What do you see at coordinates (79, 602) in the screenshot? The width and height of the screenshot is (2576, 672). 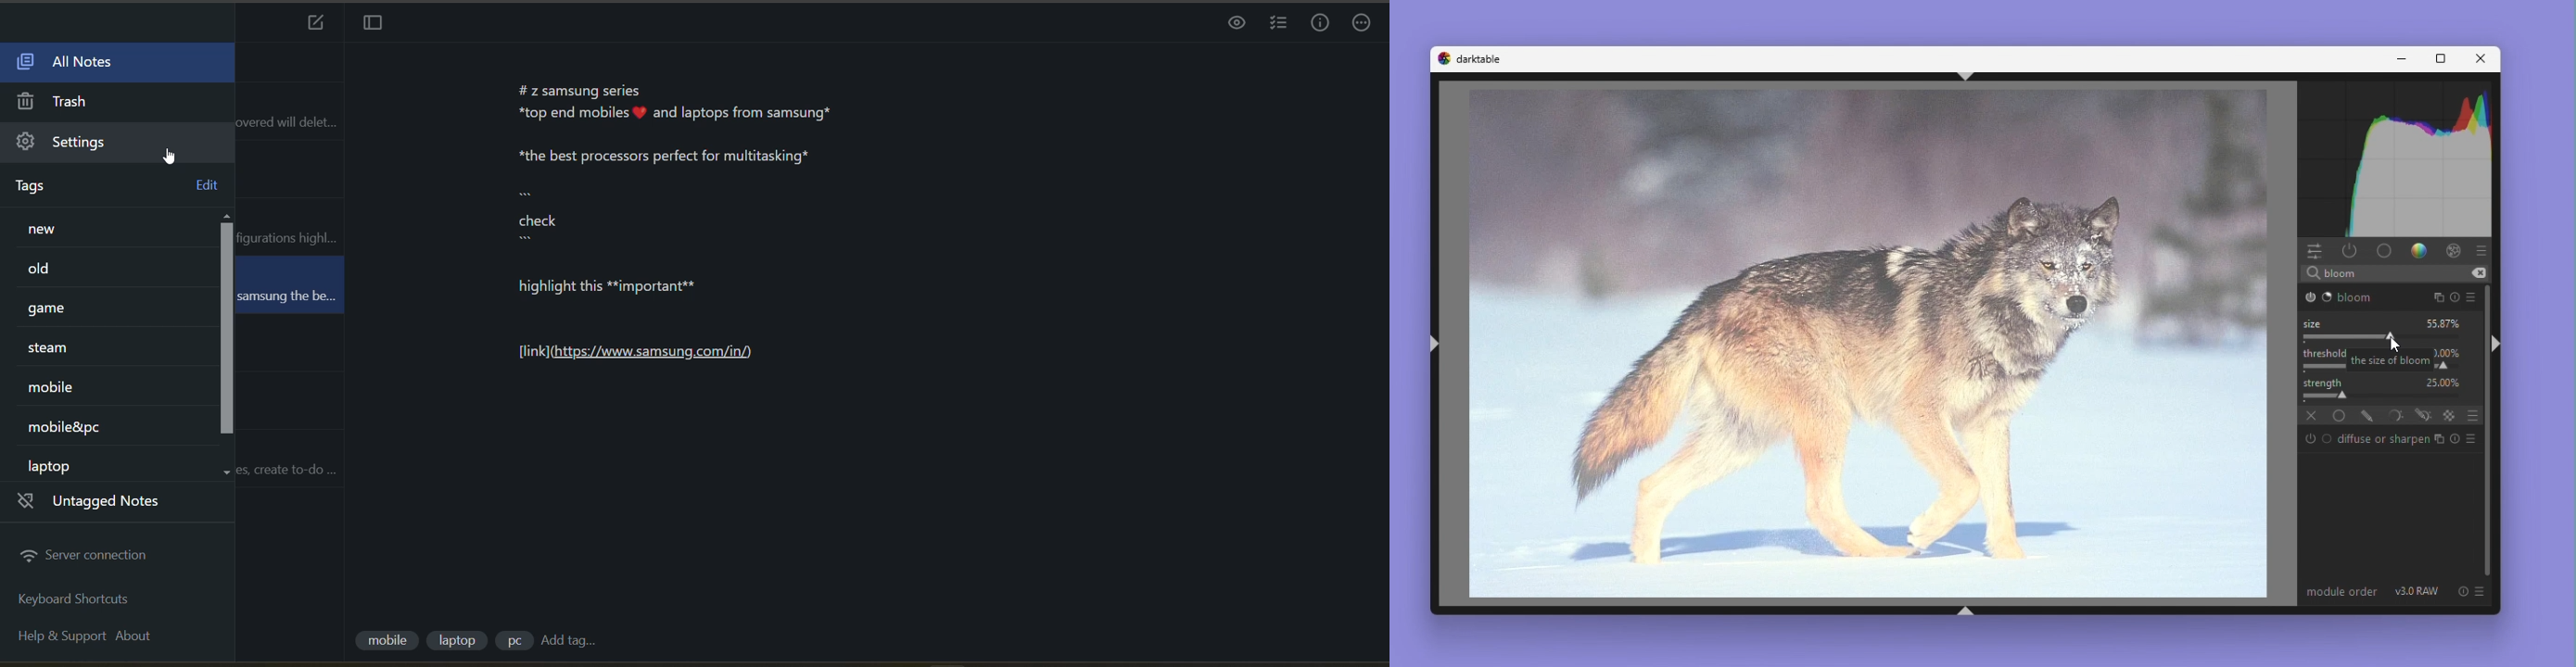 I see `keyboard shortcuts` at bounding box center [79, 602].